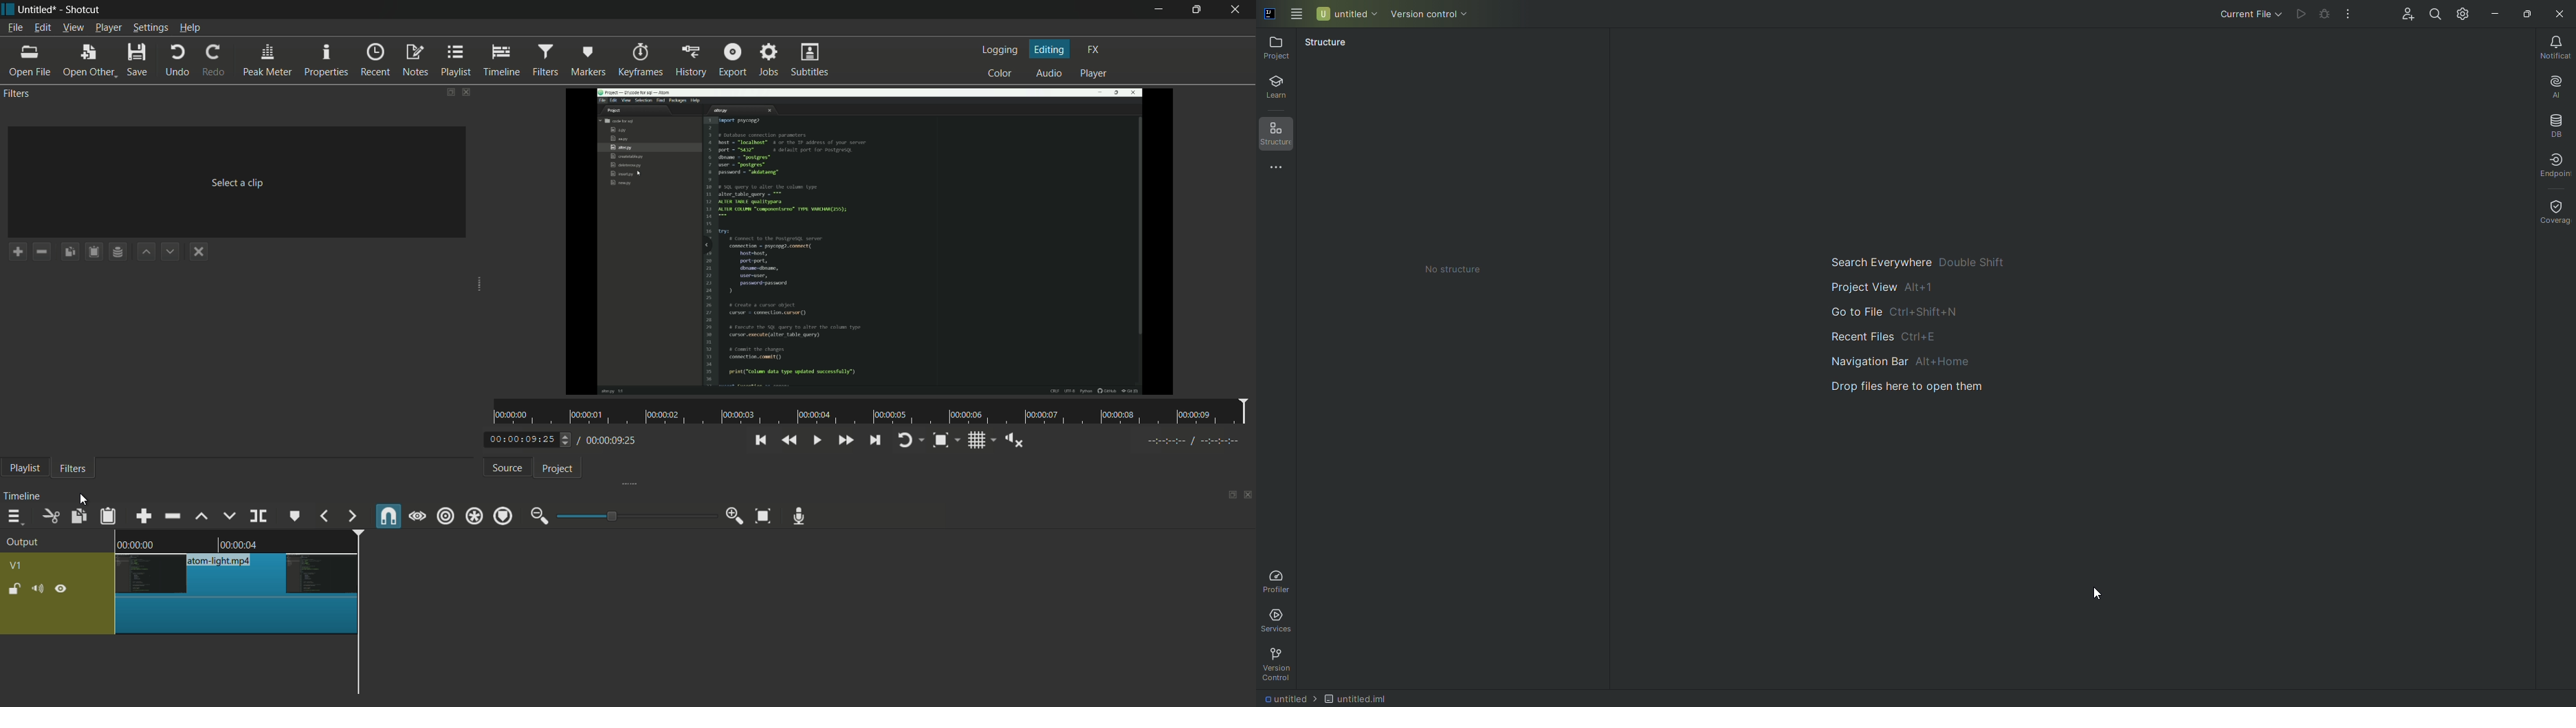 The height and width of the screenshot is (728, 2576). What do you see at coordinates (387, 515) in the screenshot?
I see `snap` at bounding box center [387, 515].